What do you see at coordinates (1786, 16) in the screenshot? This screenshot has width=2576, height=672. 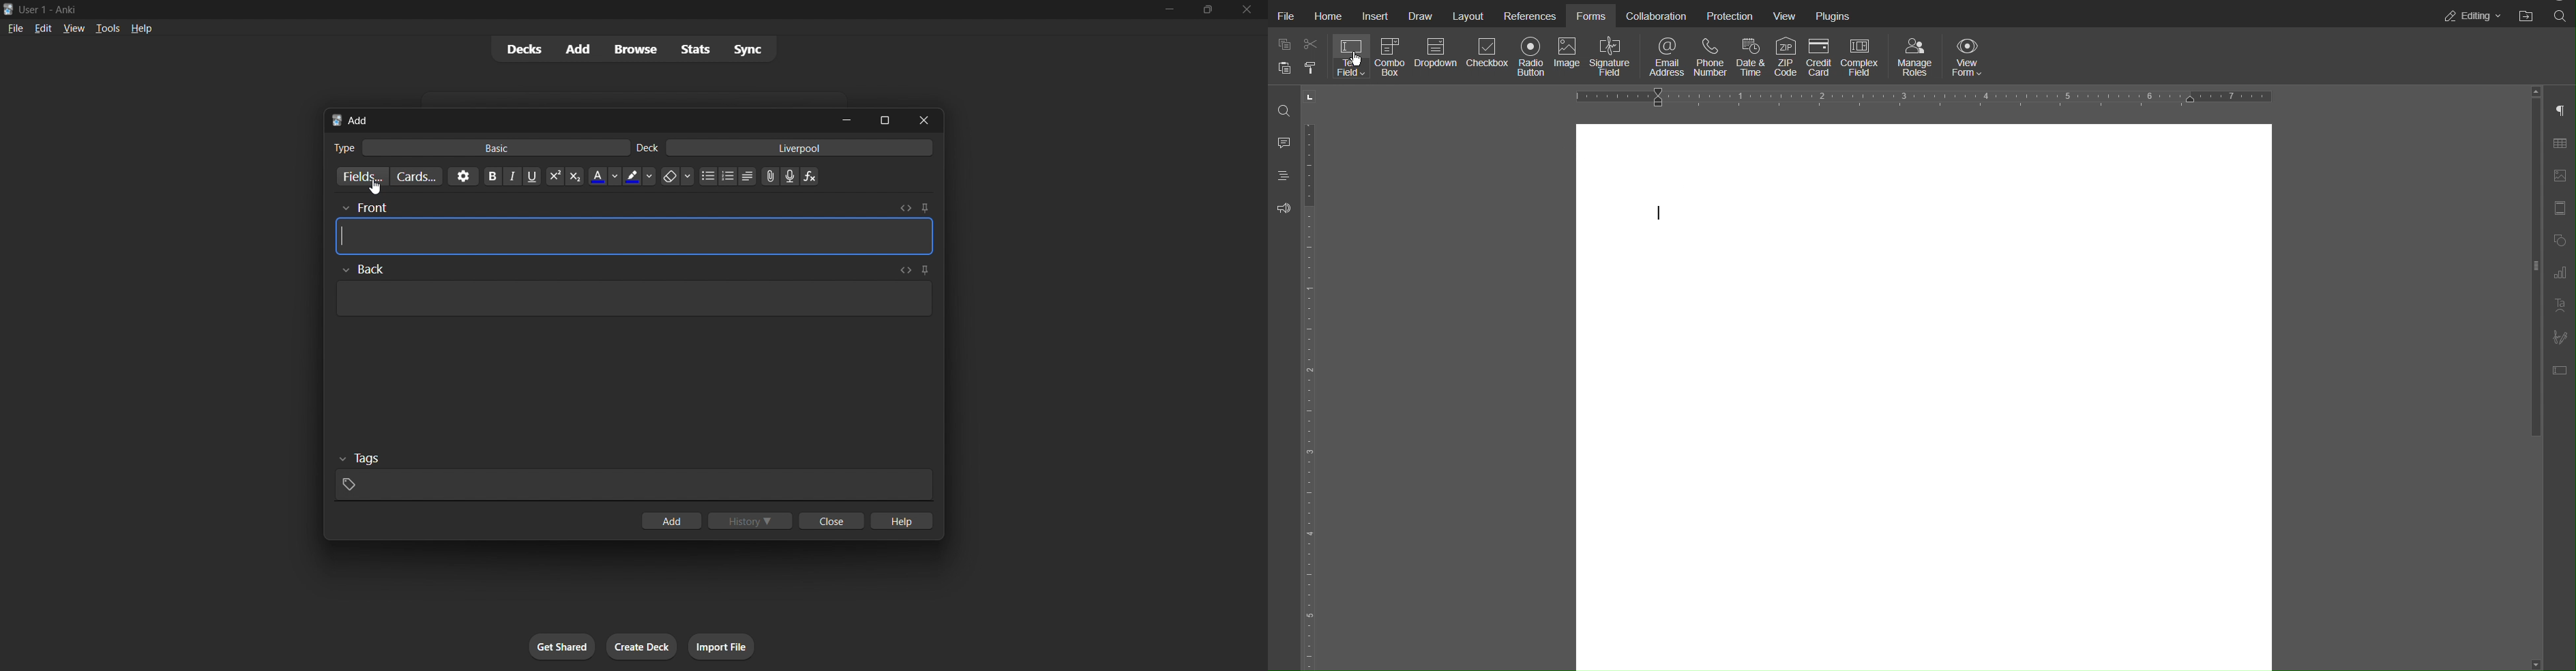 I see `View` at bounding box center [1786, 16].